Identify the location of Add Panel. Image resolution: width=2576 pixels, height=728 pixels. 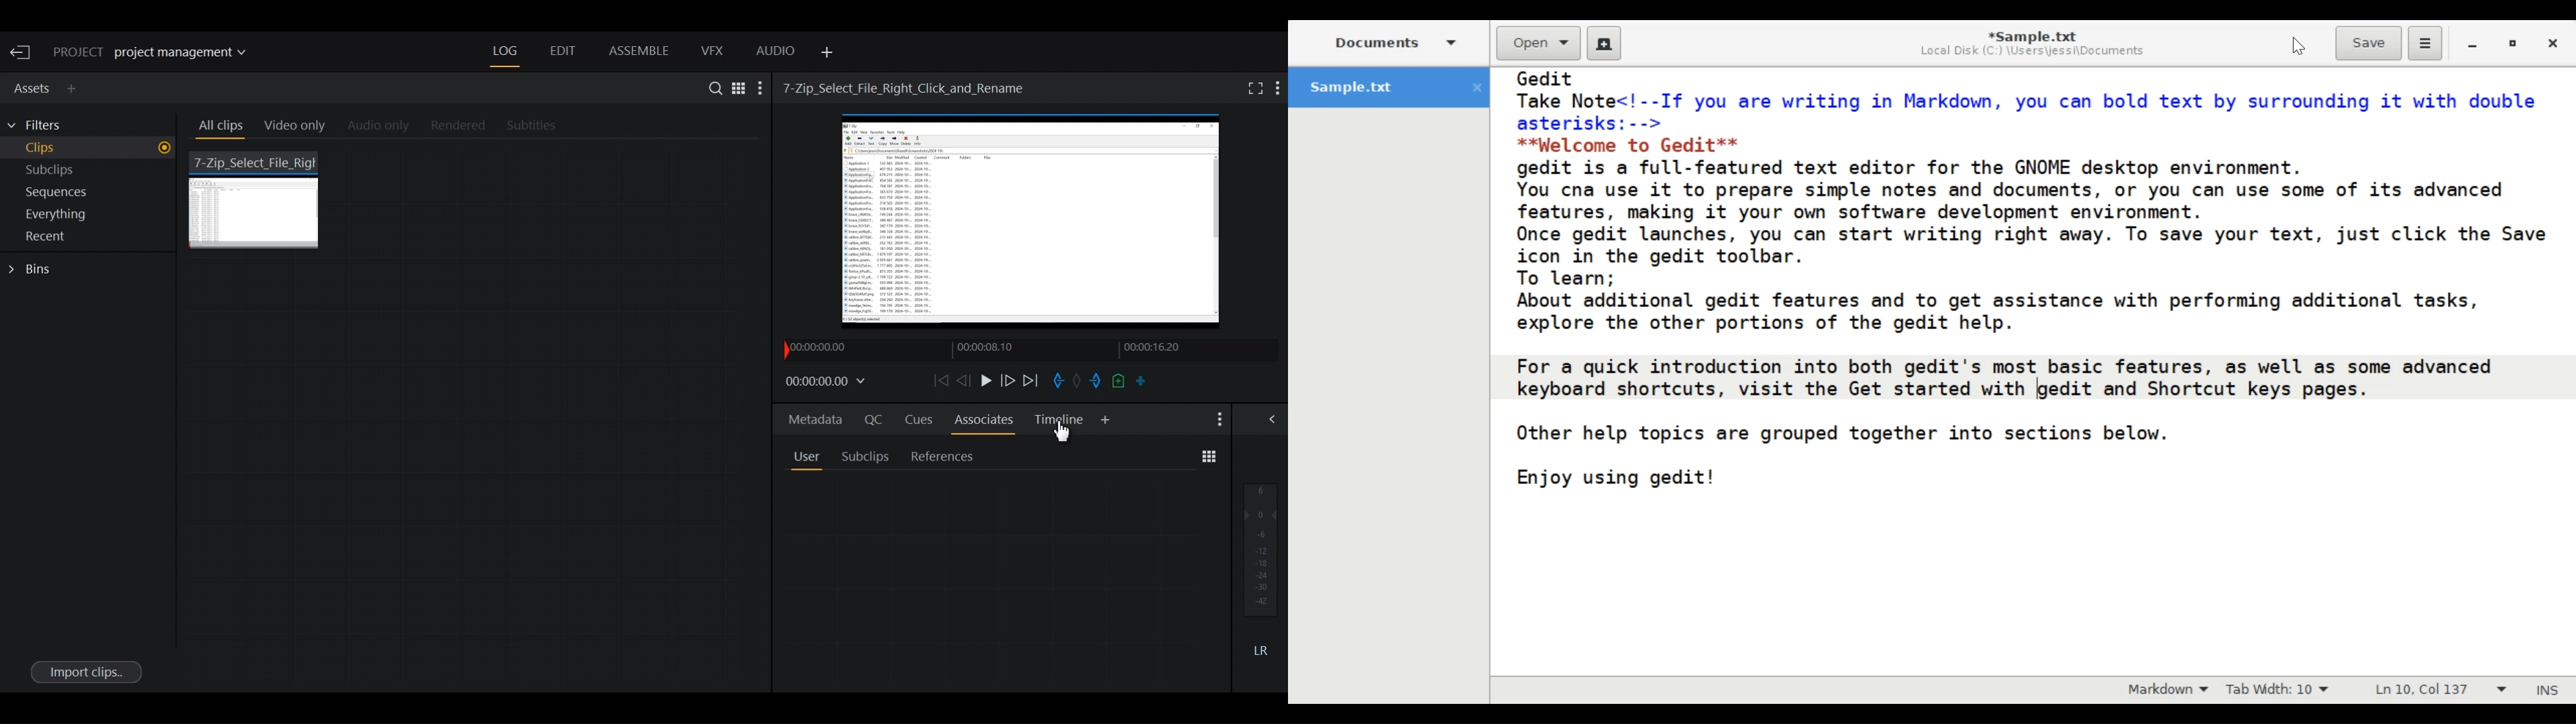
(74, 88).